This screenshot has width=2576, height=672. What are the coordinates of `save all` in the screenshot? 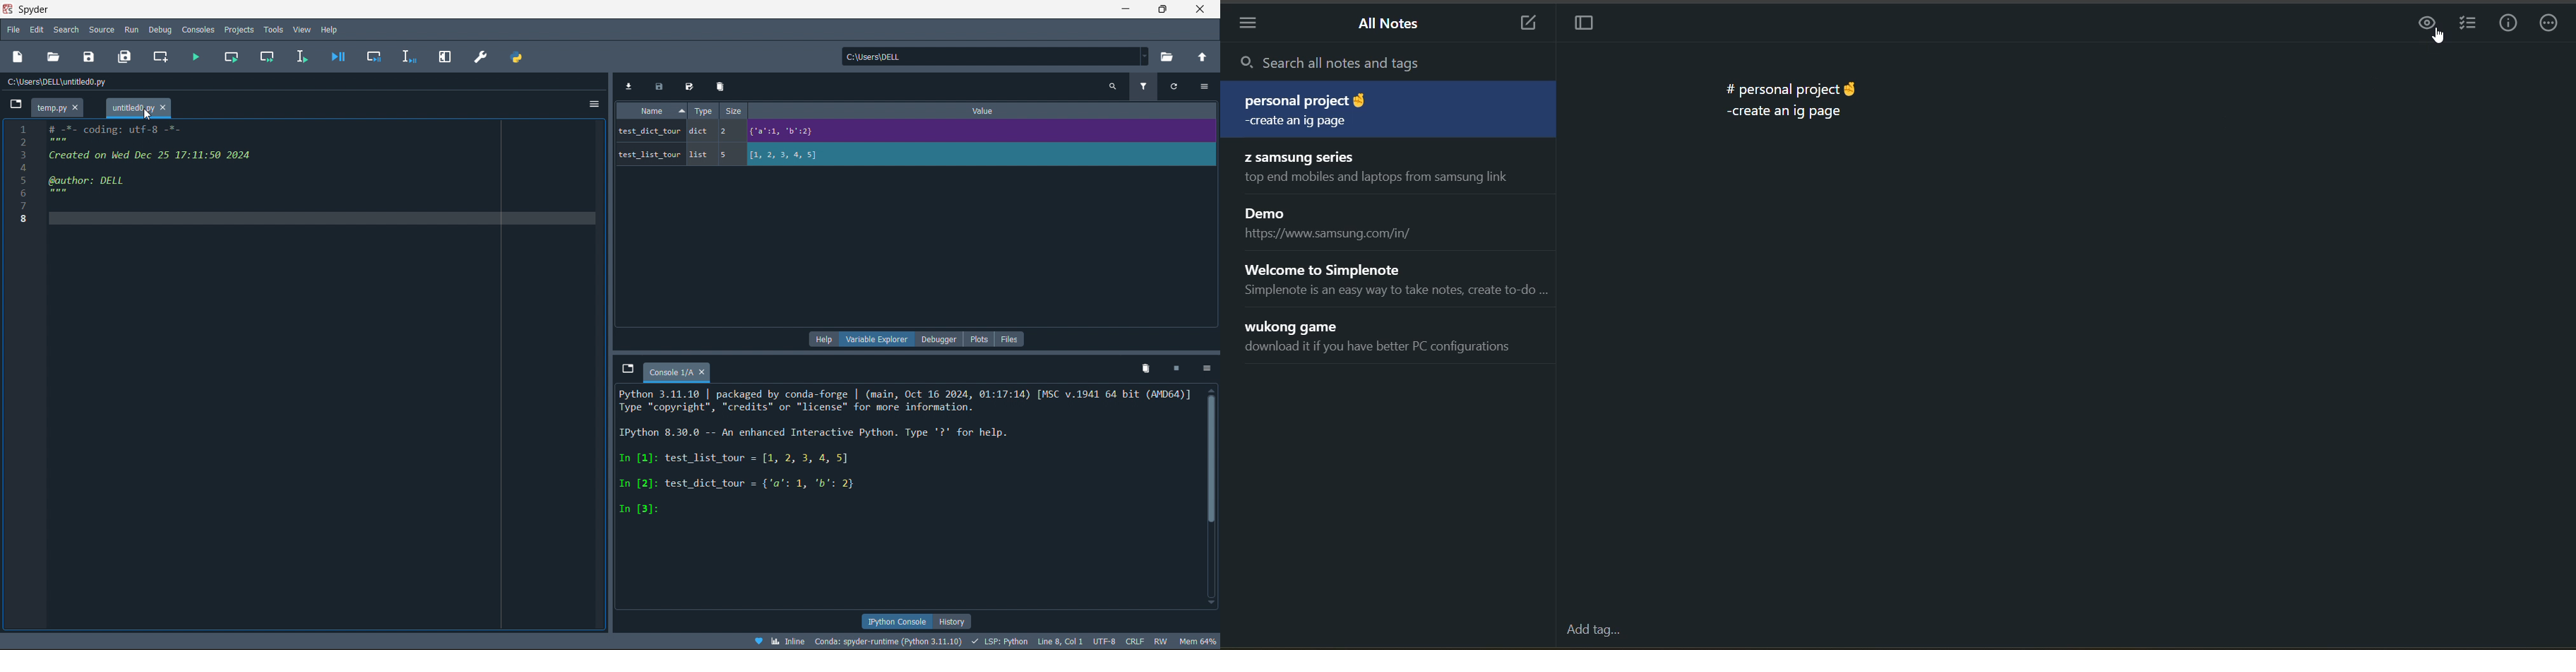 It's located at (128, 56).